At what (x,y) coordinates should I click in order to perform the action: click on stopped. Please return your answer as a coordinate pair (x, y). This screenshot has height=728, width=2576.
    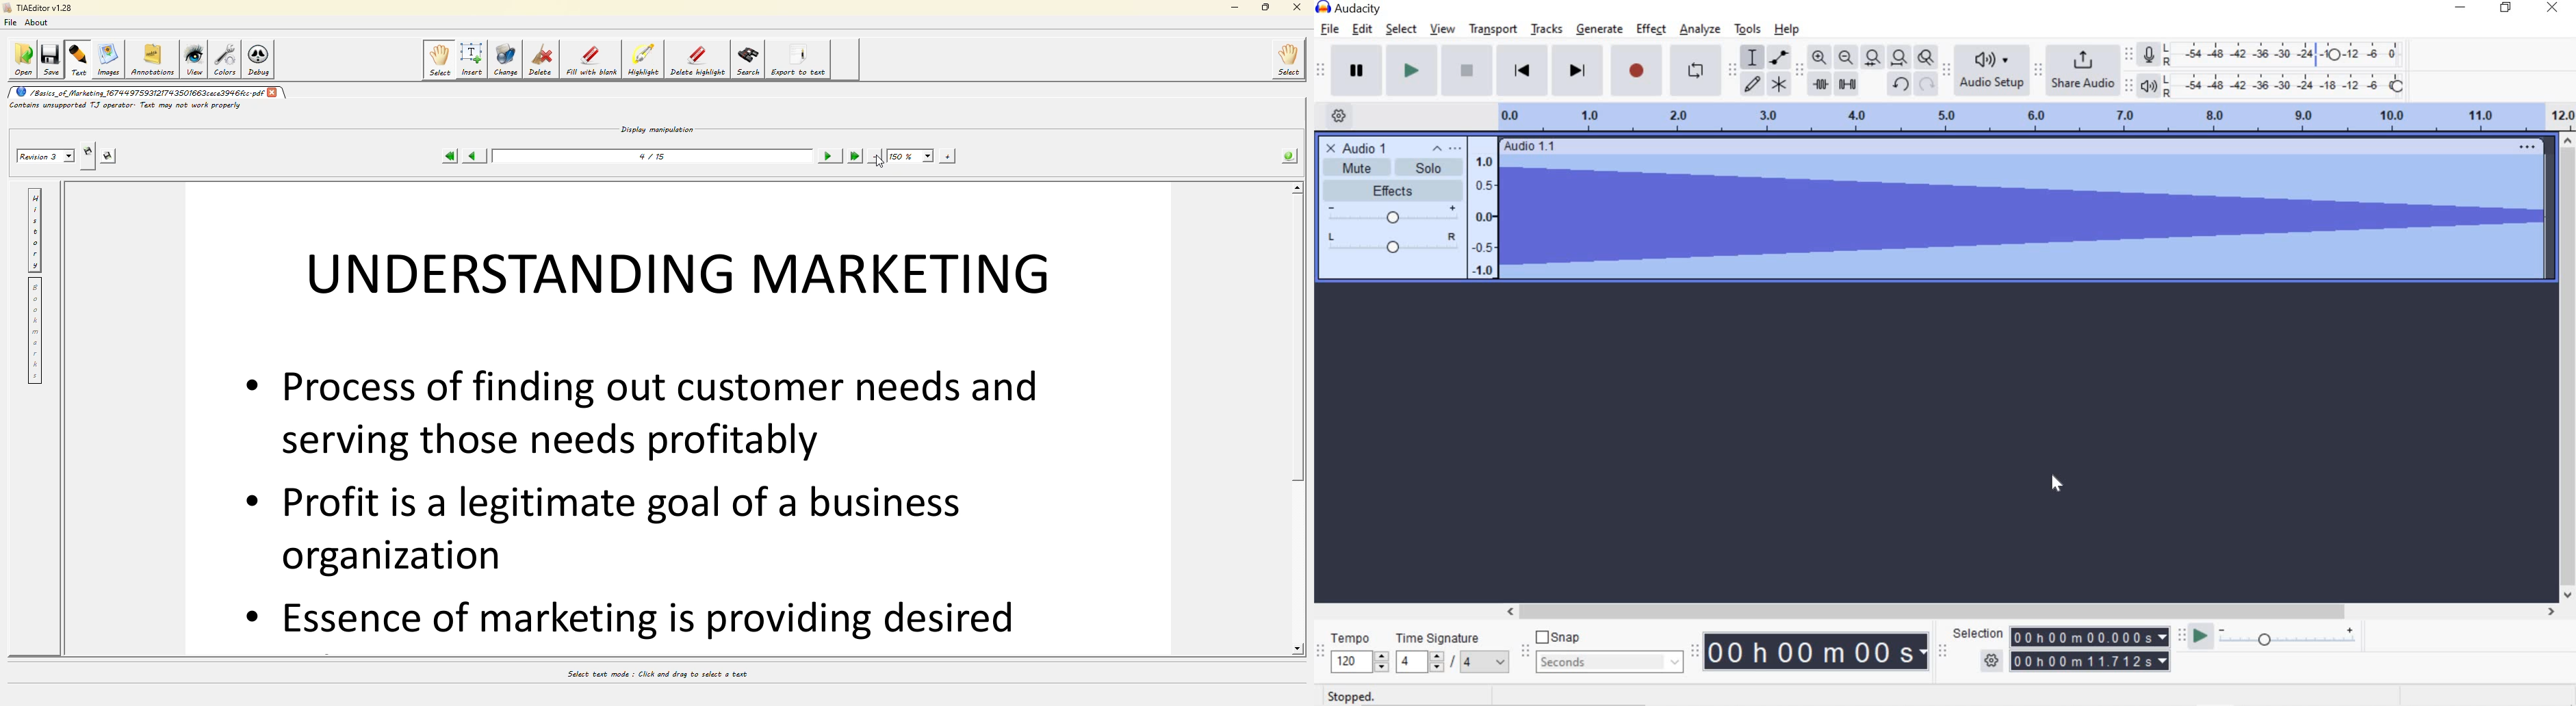
    Looking at the image, I should click on (1353, 697).